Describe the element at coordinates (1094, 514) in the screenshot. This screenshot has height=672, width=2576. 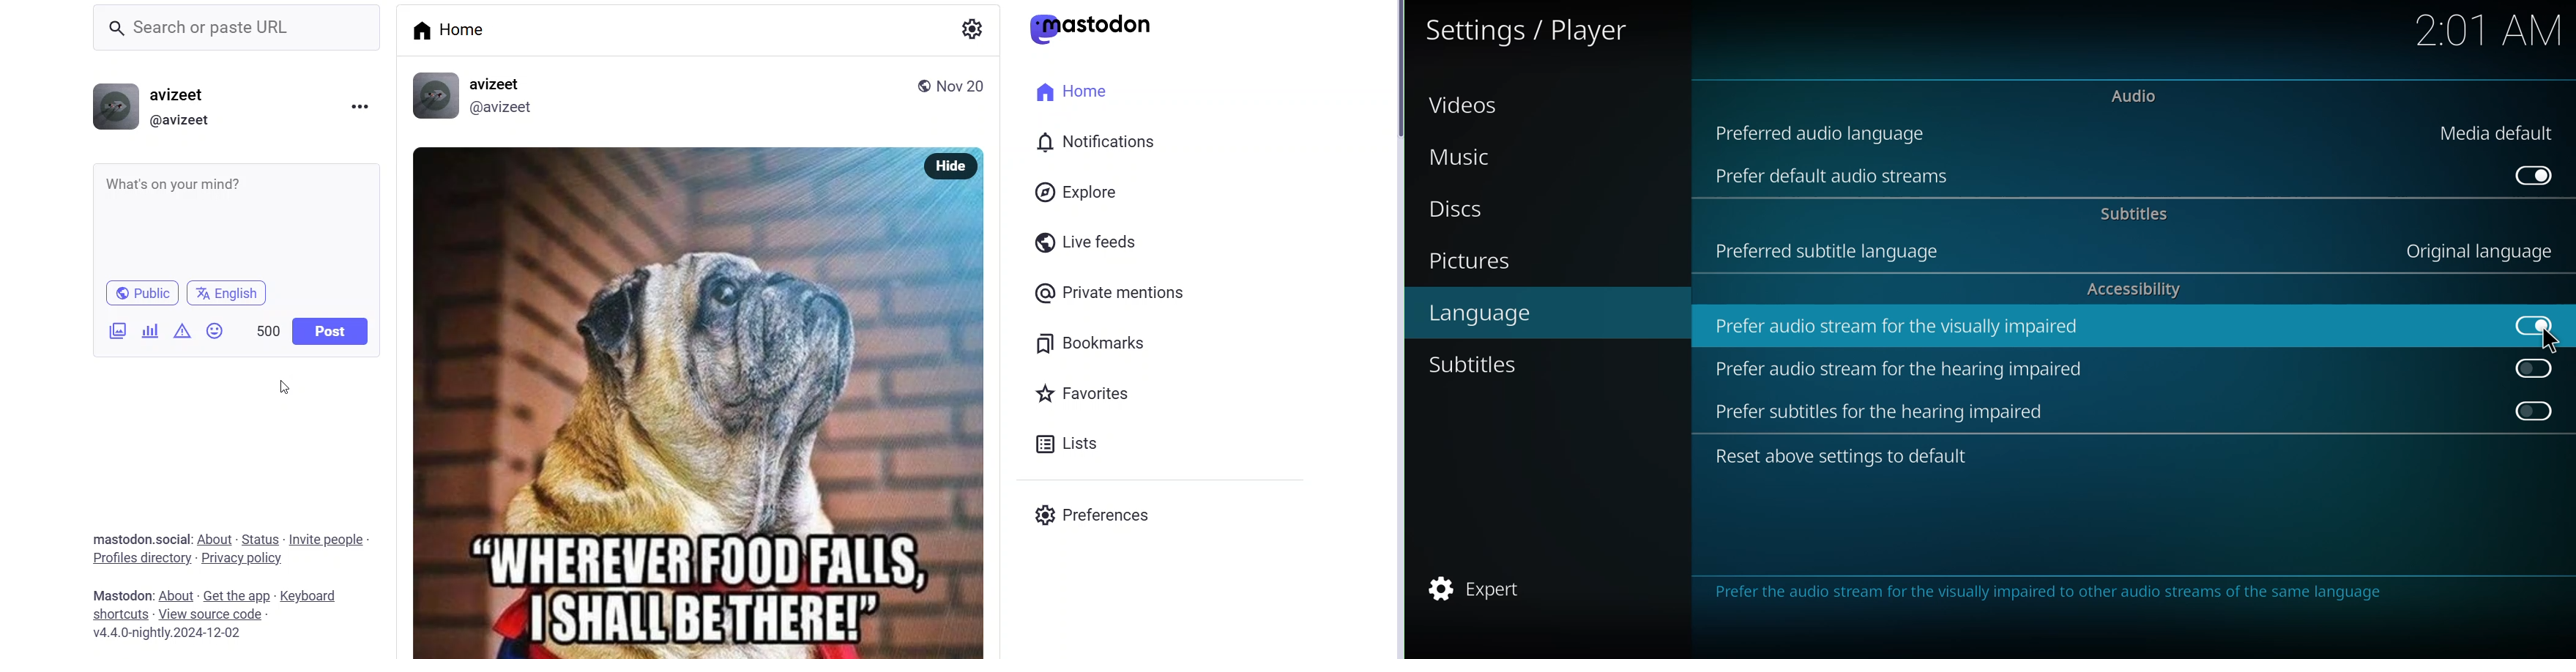
I see `preferences` at that location.